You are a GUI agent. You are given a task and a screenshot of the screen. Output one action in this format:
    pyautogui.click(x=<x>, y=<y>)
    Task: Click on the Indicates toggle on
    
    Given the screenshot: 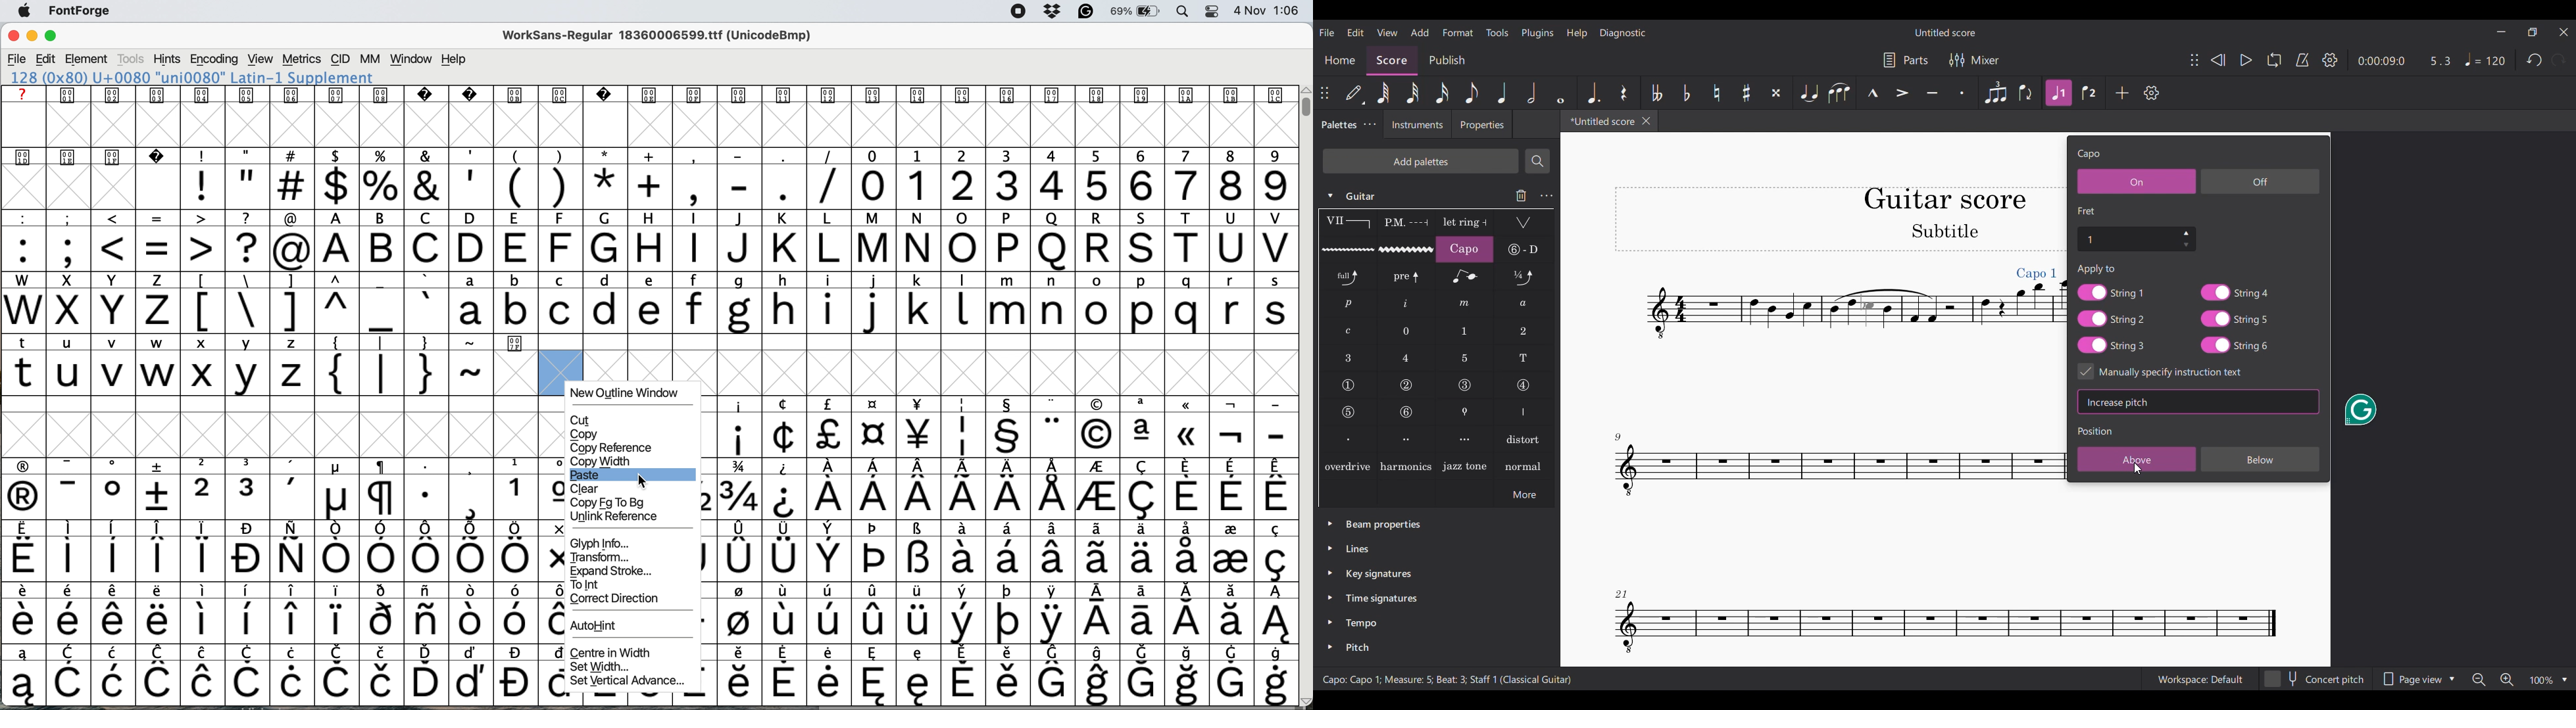 What is the action you would take?
    pyautogui.click(x=2086, y=371)
    